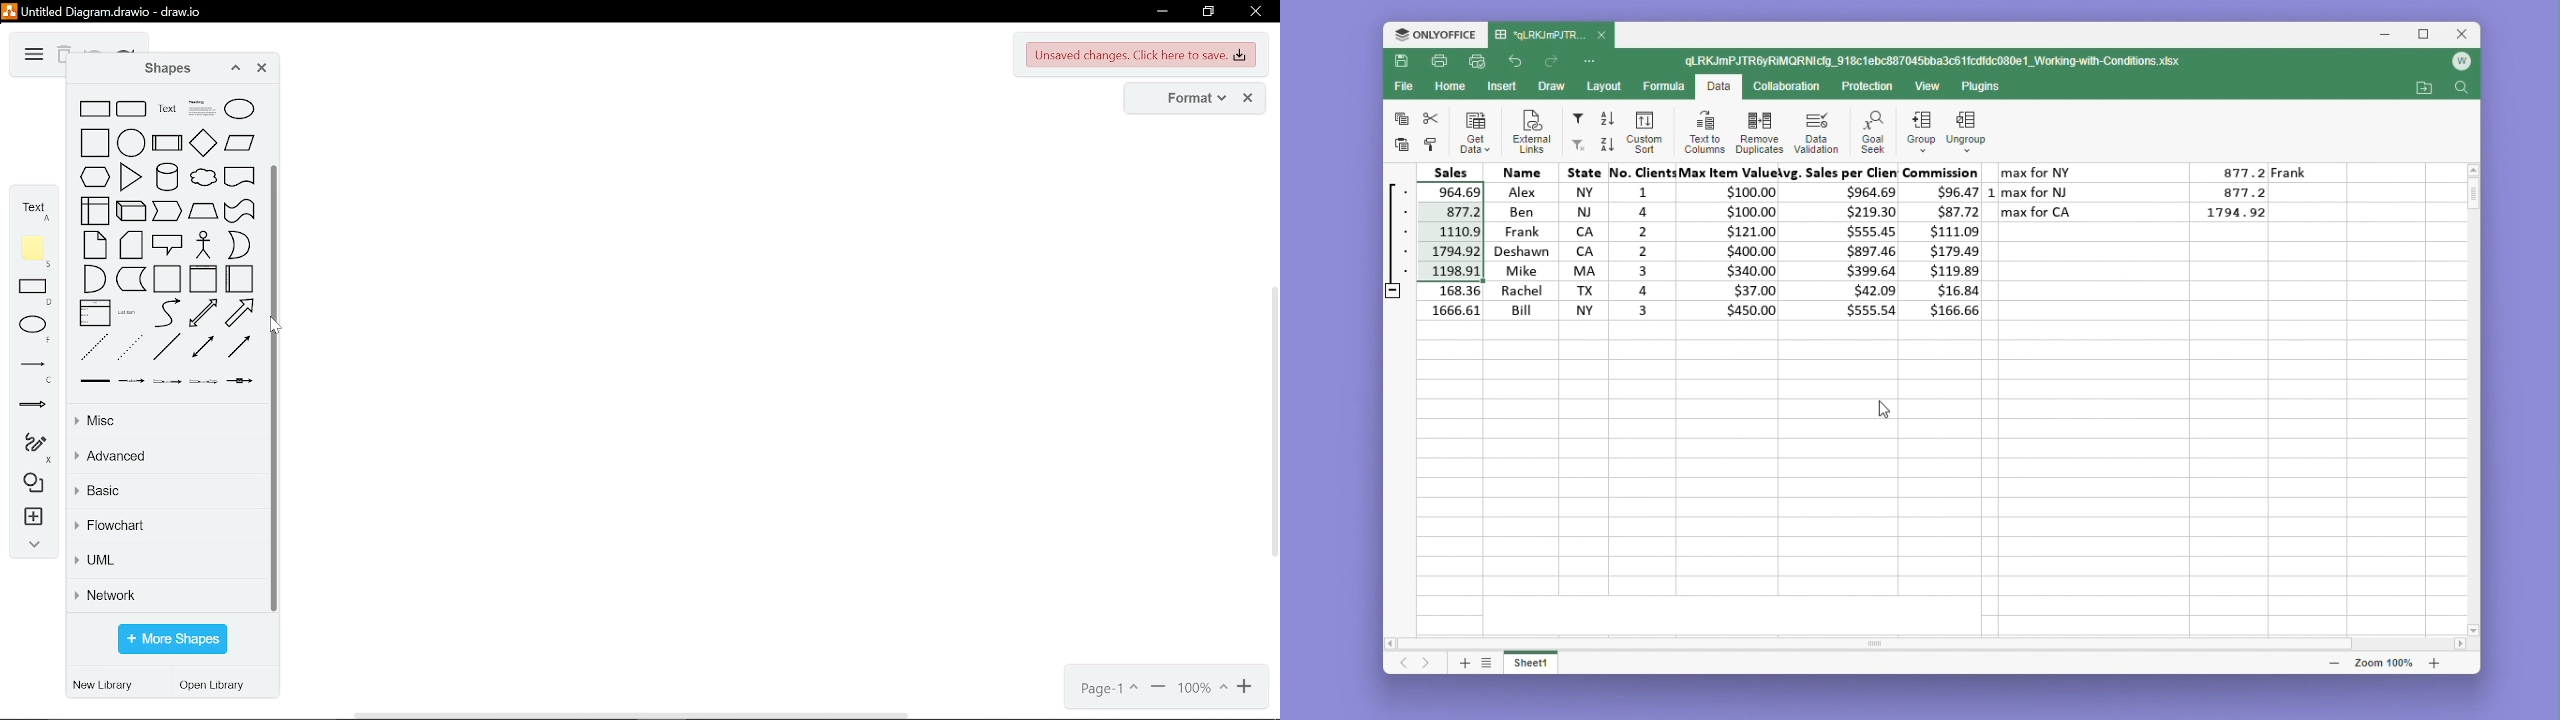 This screenshot has height=728, width=2576. What do you see at coordinates (2391, 35) in the screenshot?
I see `Minimise ` at bounding box center [2391, 35].